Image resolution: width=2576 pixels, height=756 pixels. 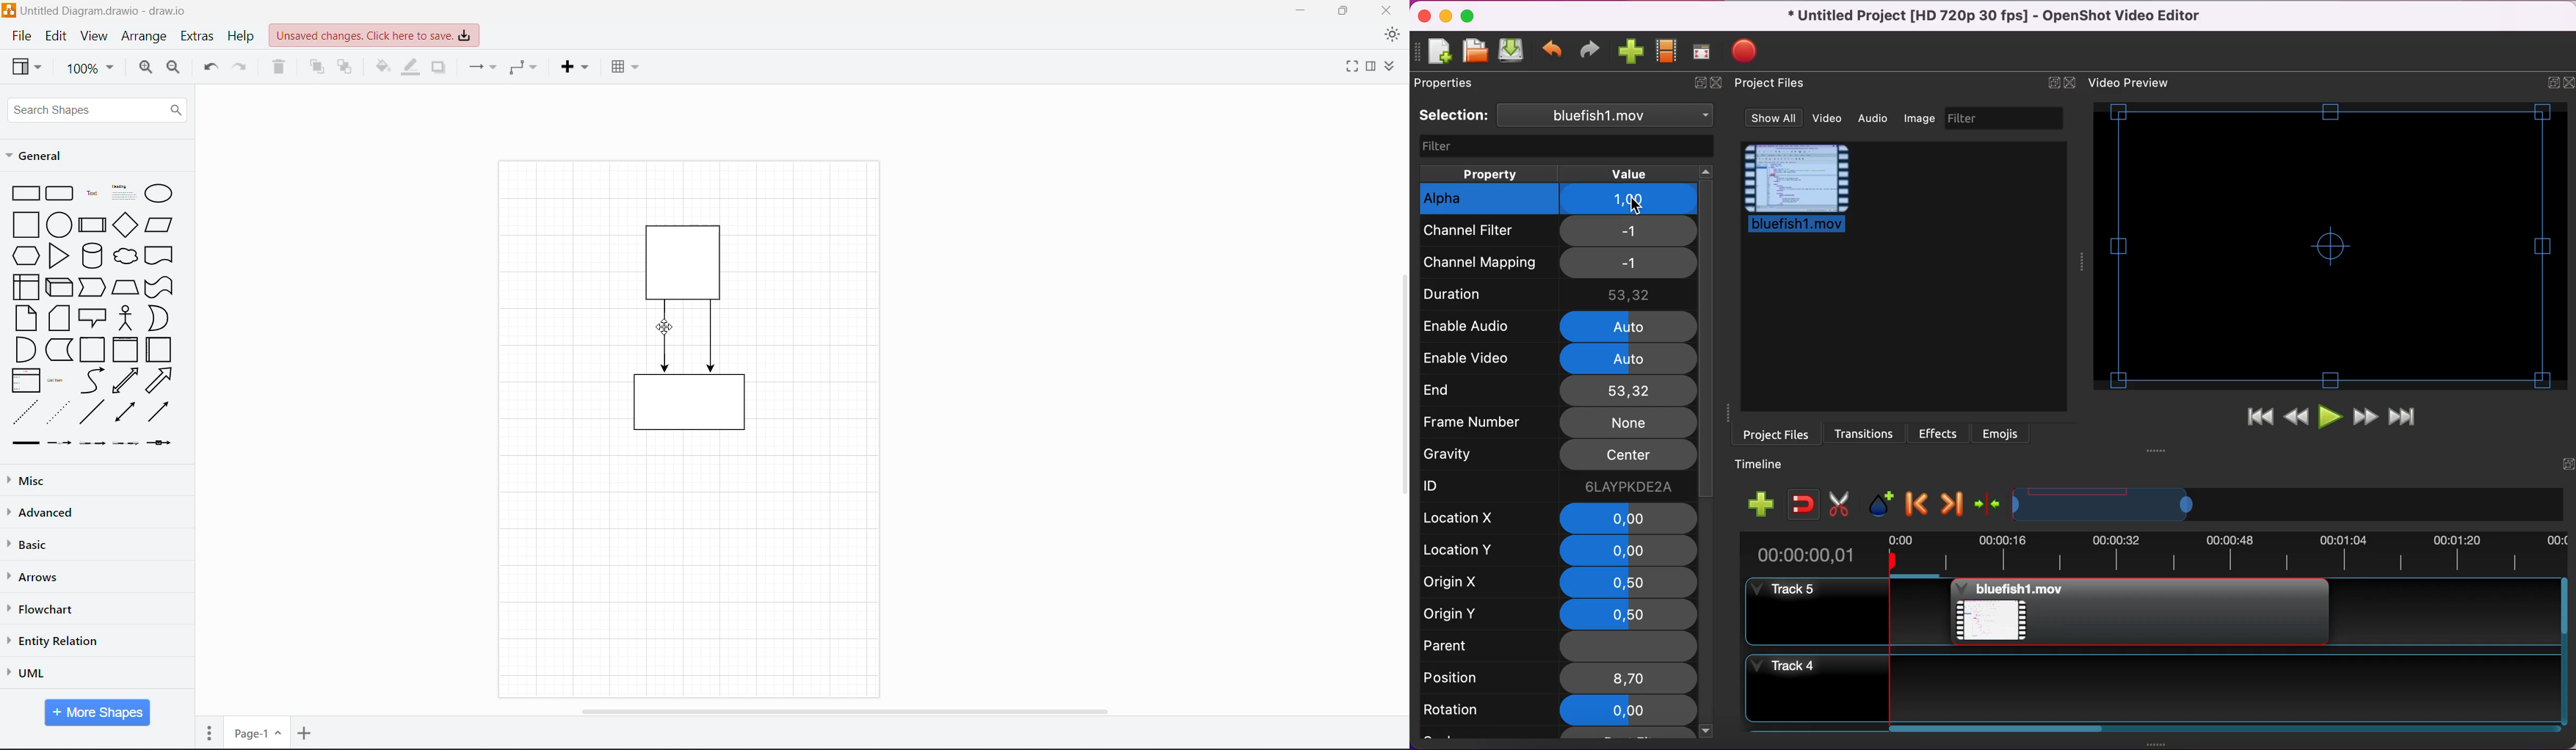 I want to click on channel filter, so click(x=1488, y=235).